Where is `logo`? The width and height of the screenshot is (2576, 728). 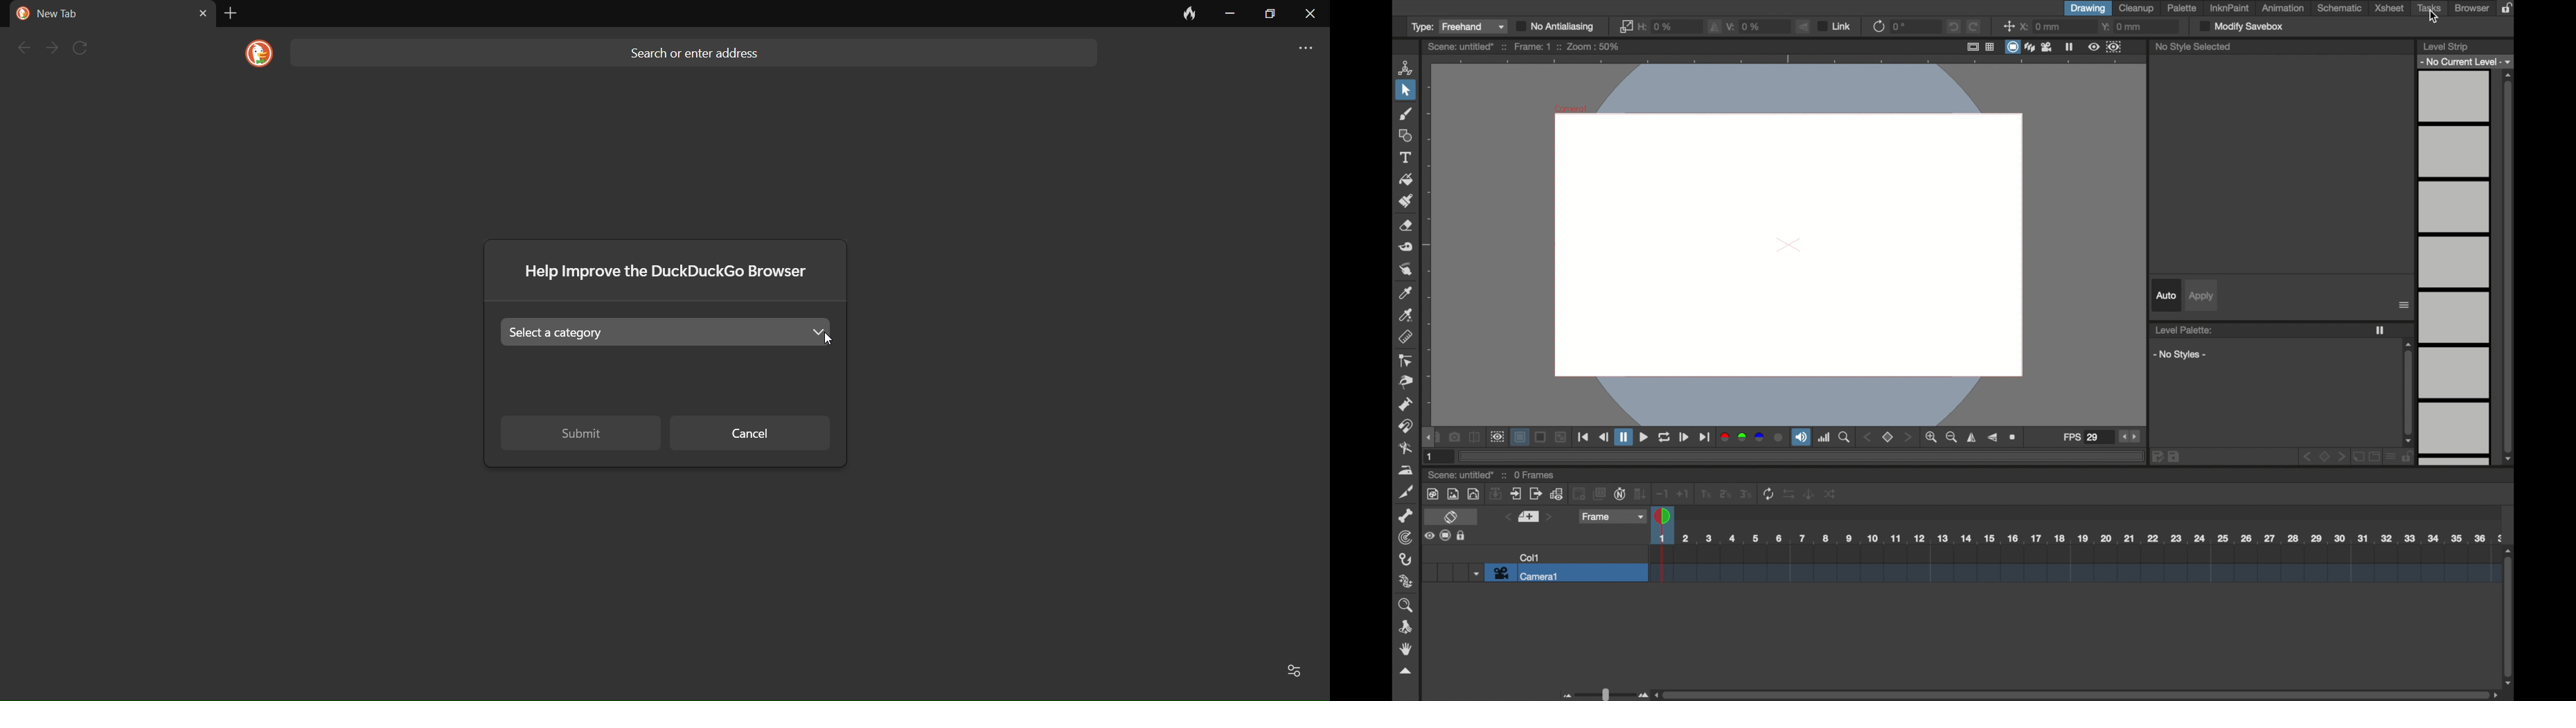
logo is located at coordinates (254, 54).